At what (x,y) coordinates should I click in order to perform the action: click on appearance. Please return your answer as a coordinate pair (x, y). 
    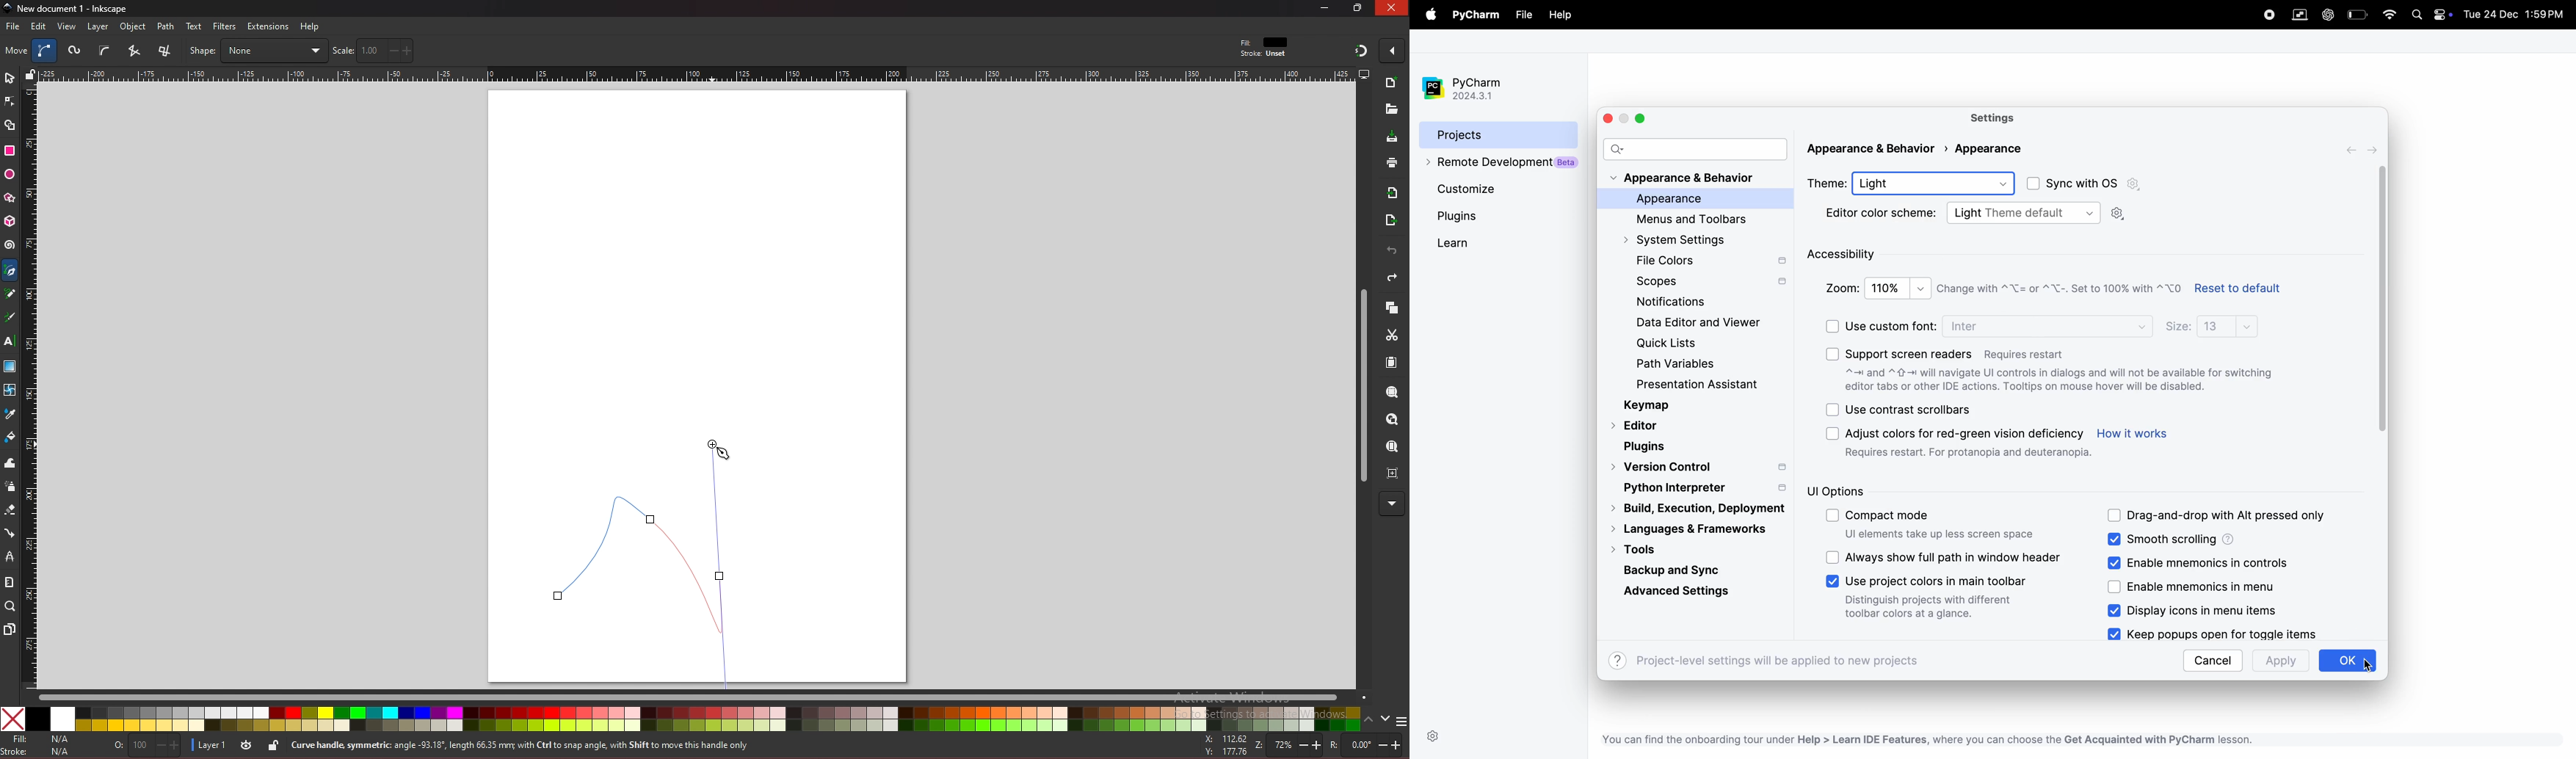
    Looking at the image, I should click on (2019, 149).